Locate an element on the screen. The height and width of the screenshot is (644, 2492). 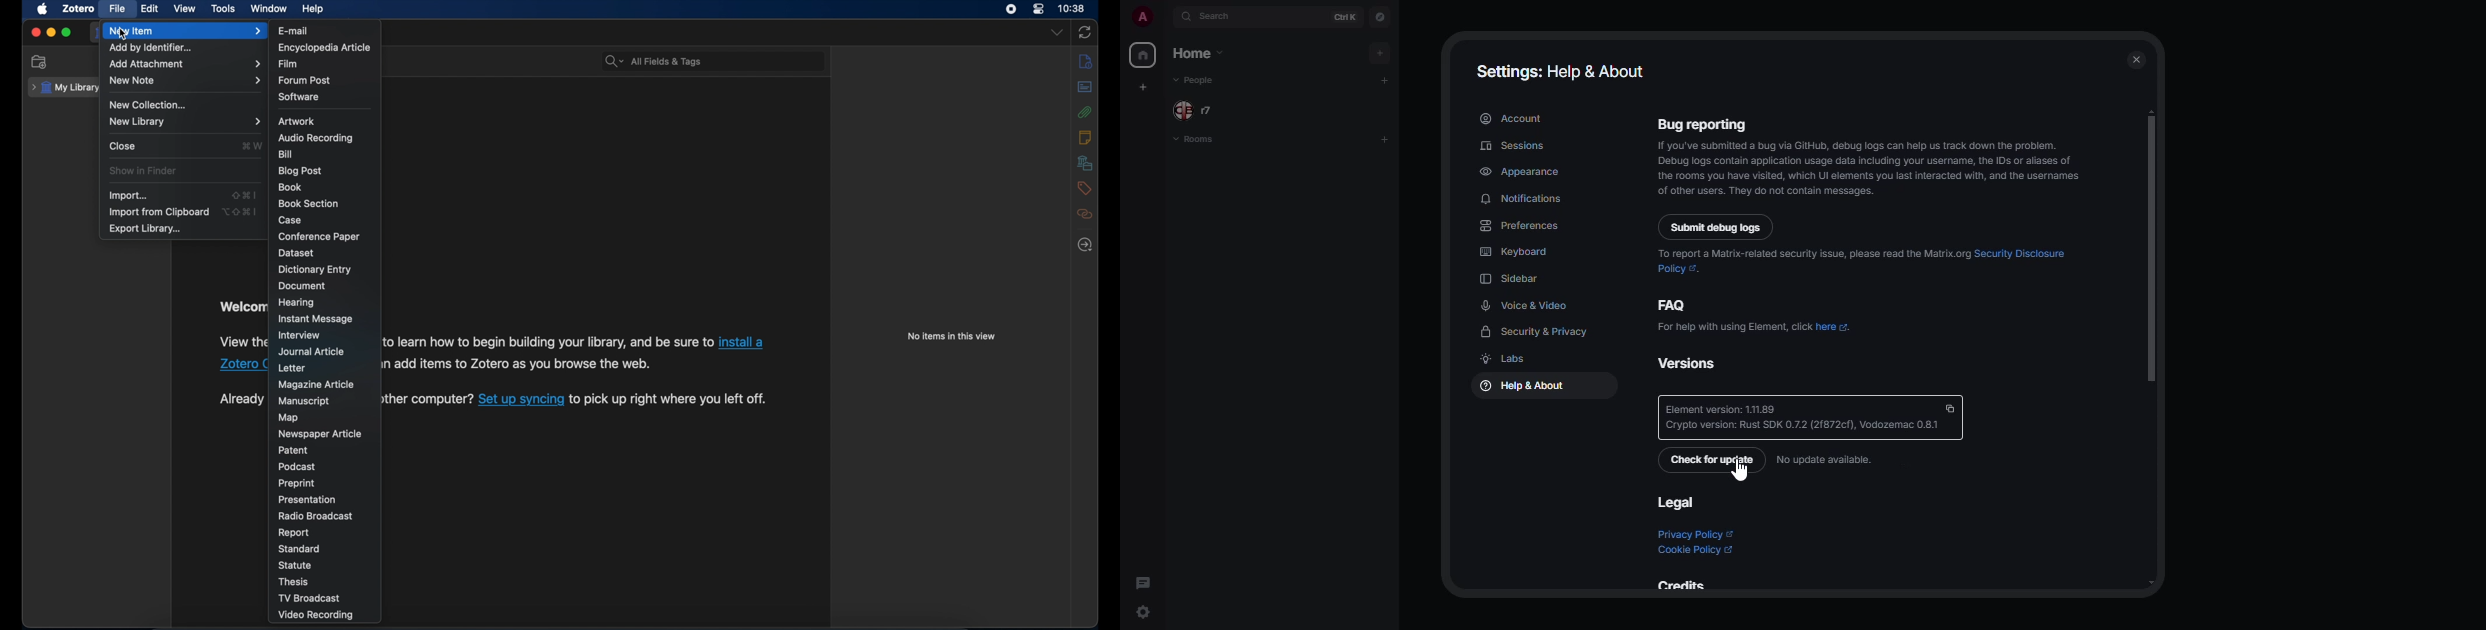
case is located at coordinates (292, 220).